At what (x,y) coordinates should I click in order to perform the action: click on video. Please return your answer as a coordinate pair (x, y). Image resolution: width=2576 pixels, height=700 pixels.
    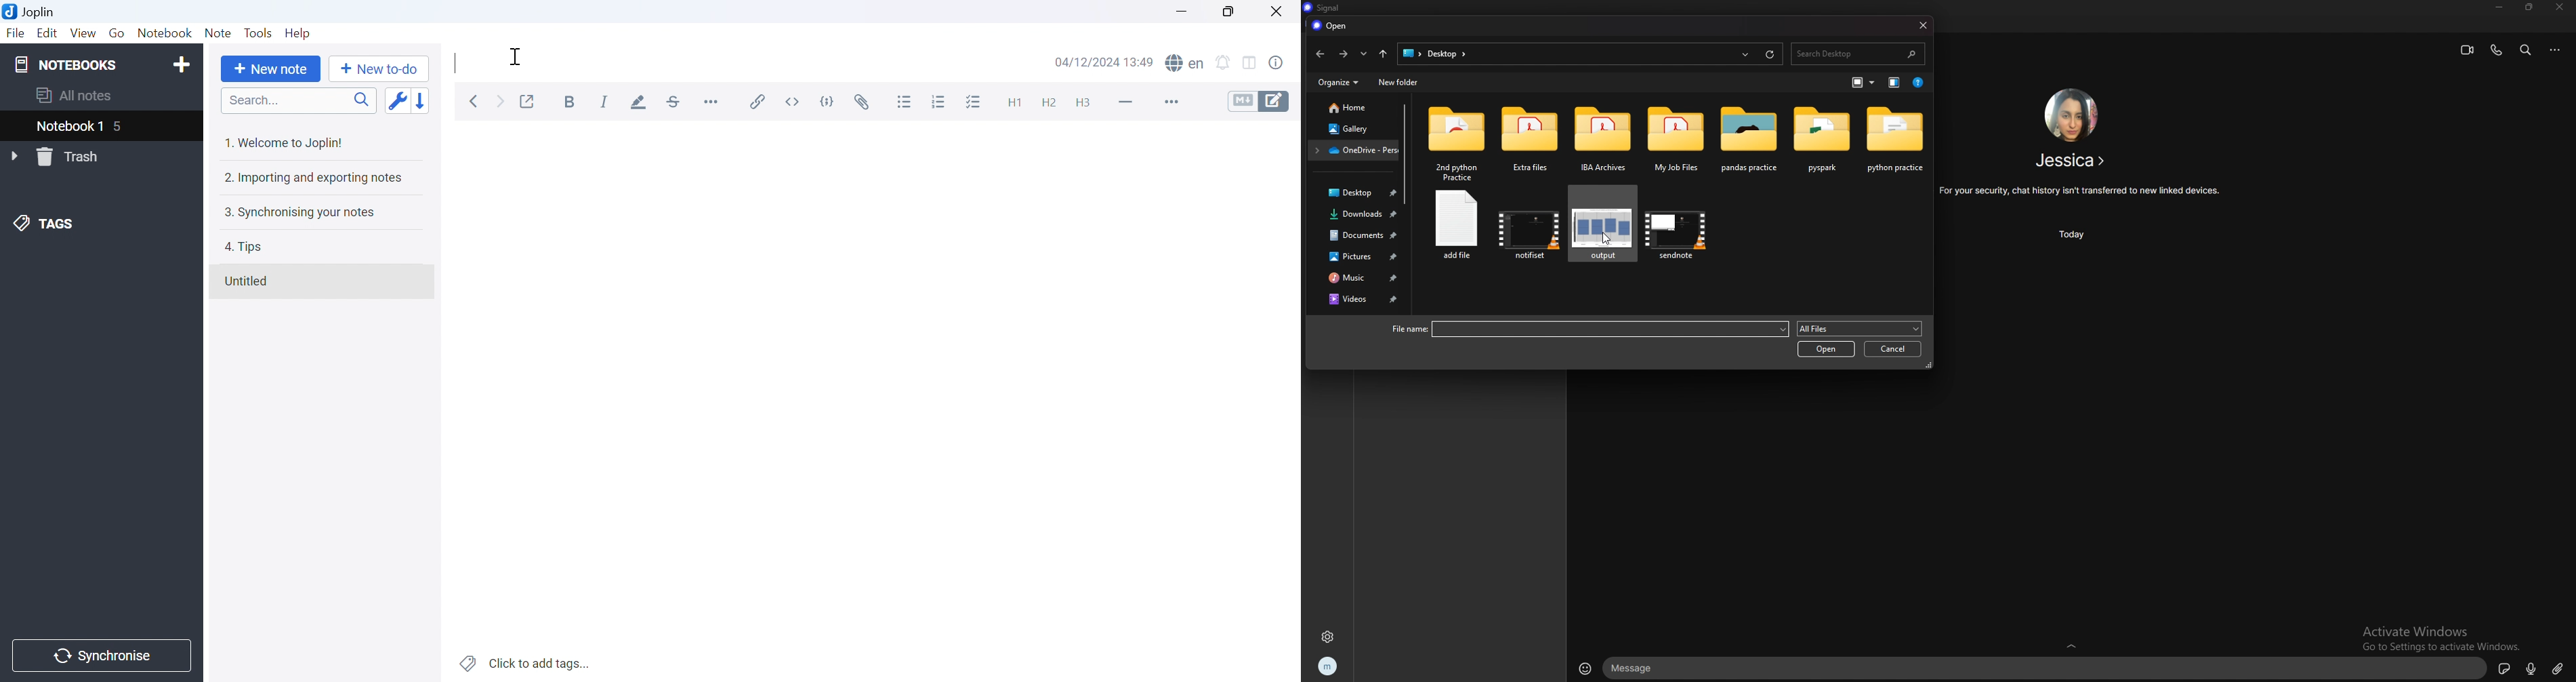
    Looking at the image, I should click on (1680, 232).